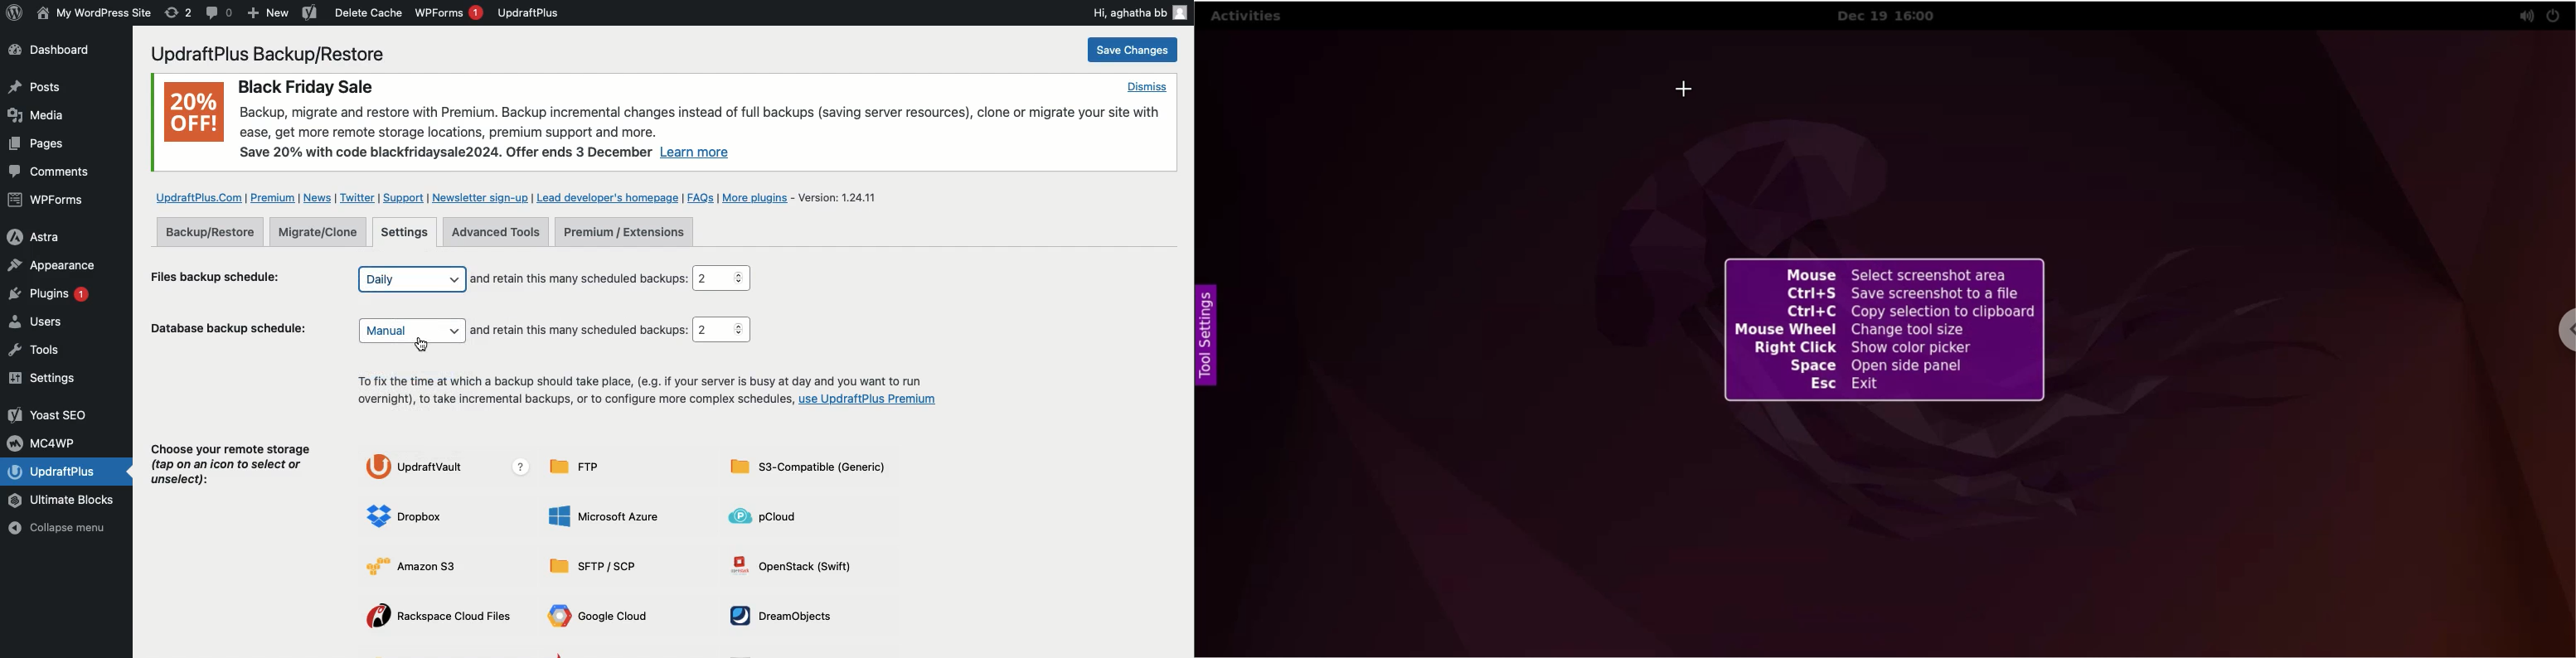 This screenshot has height=672, width=2576. I want to click on pCLoud, so click(769, 515).